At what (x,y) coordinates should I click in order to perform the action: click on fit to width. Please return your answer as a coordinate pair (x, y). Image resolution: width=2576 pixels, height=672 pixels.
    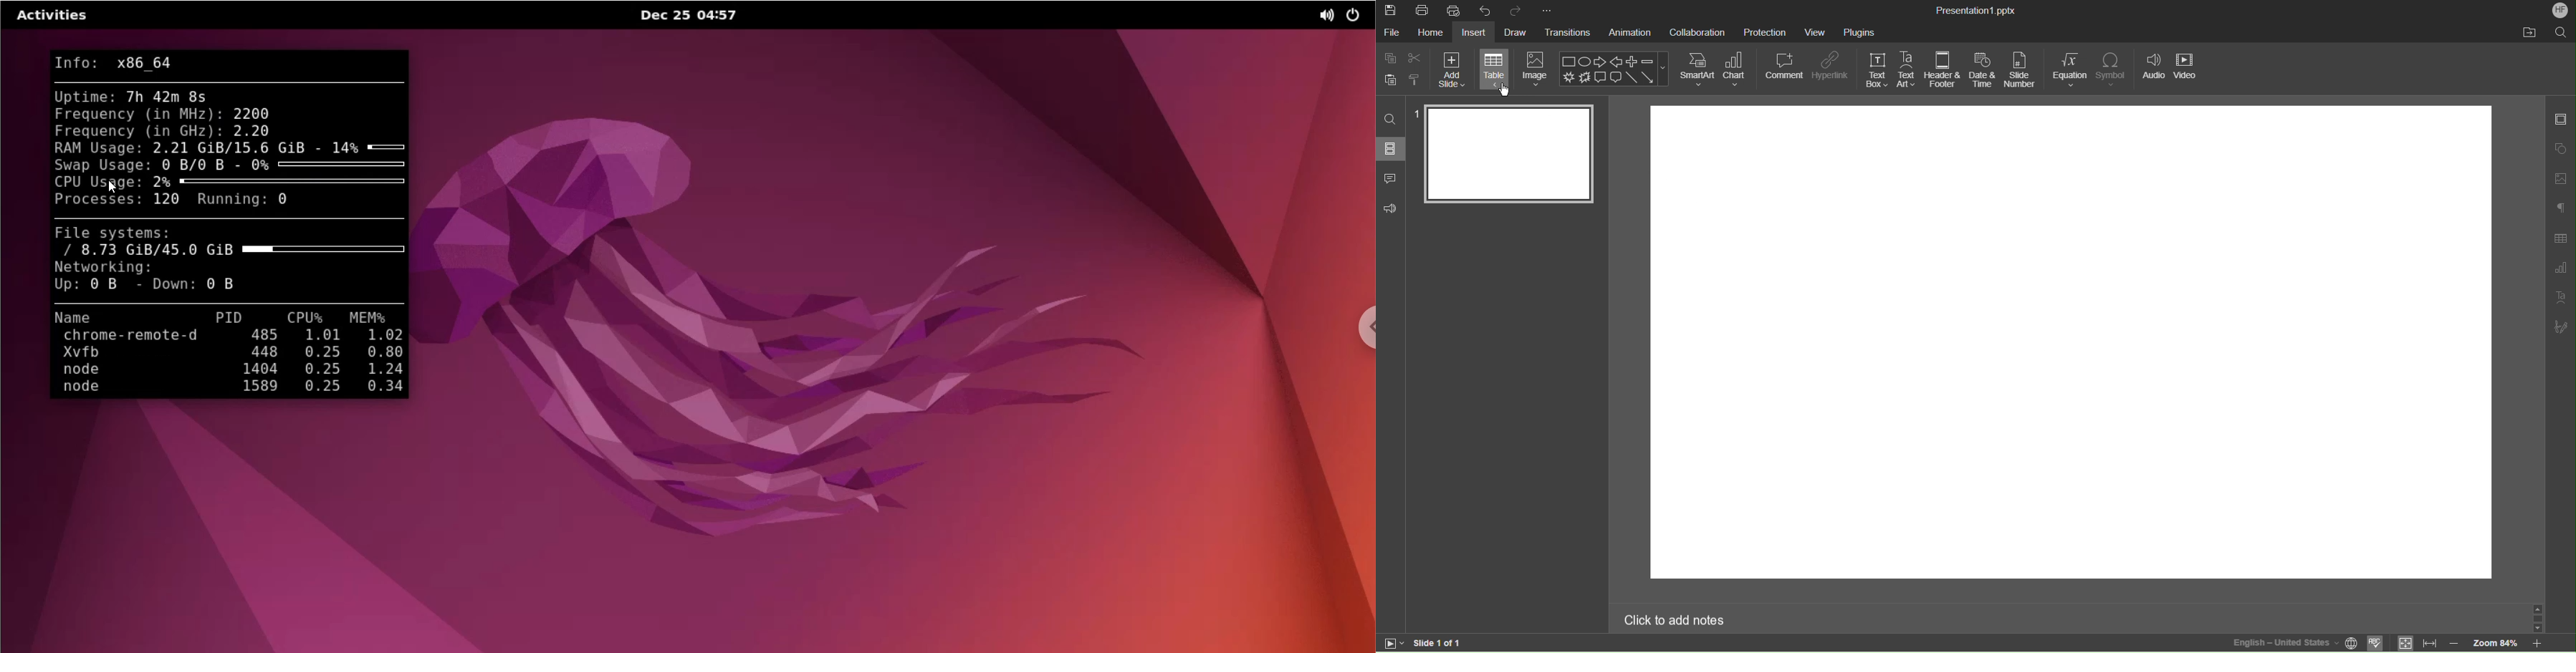
    Looking at the image, I should click on (2431, 642).